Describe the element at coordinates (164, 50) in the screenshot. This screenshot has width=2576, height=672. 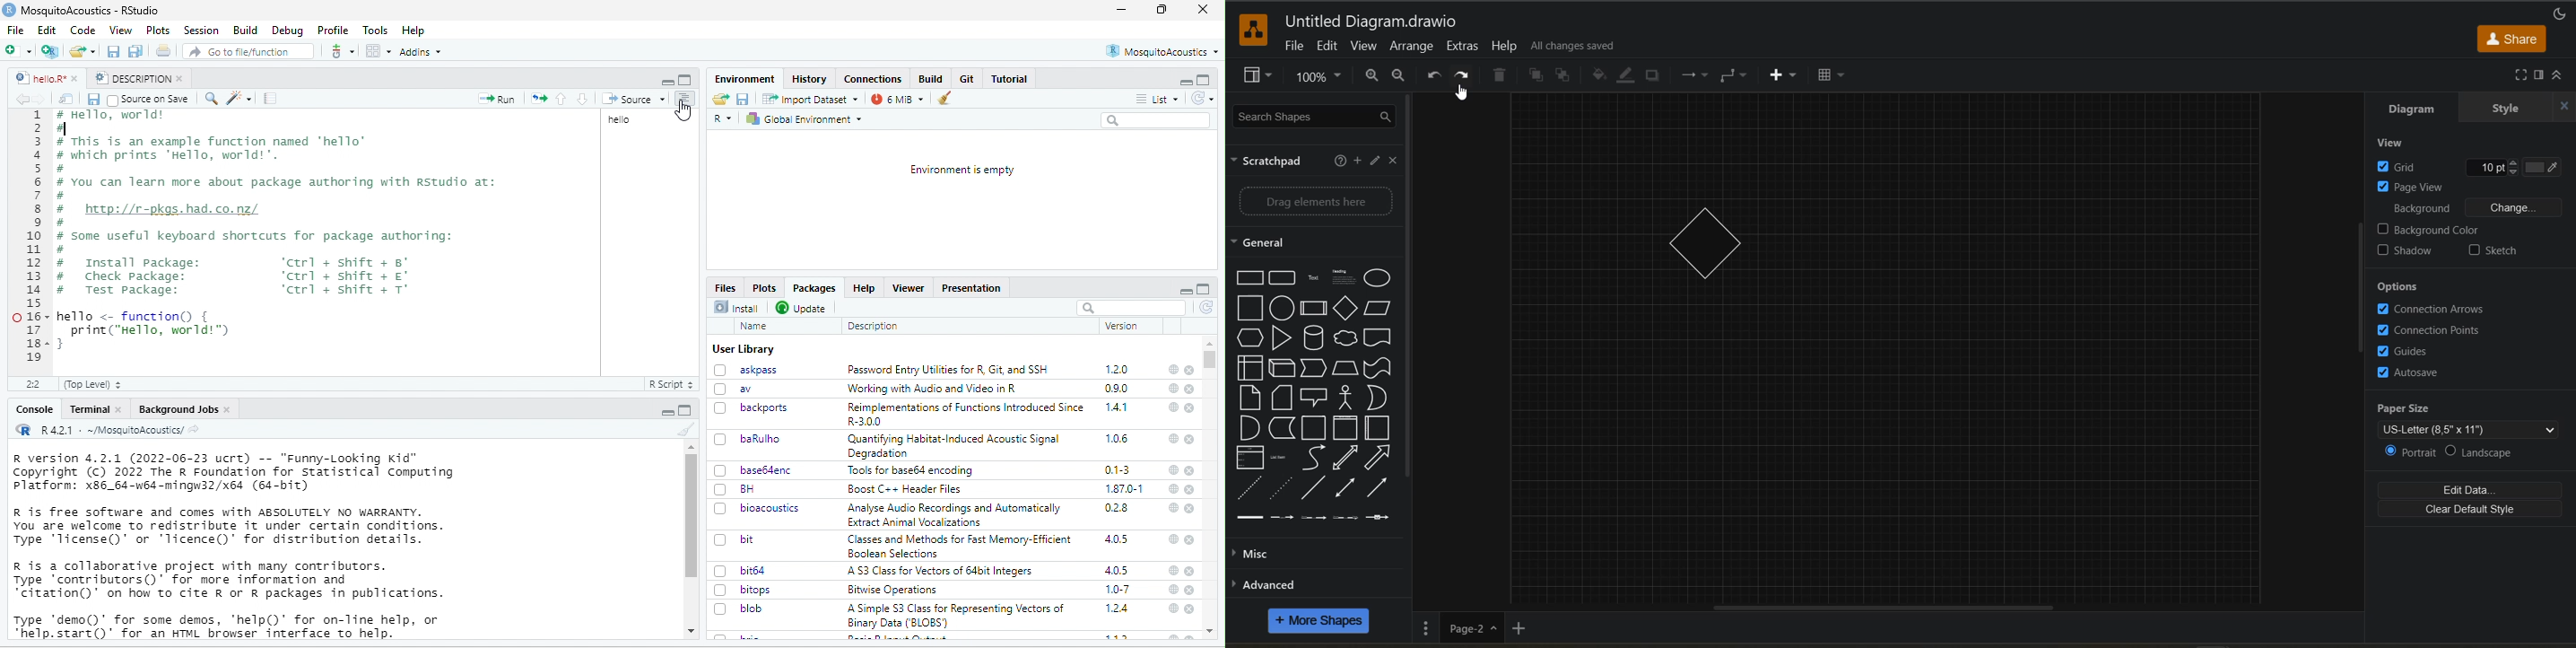
I see `Print` at that location.